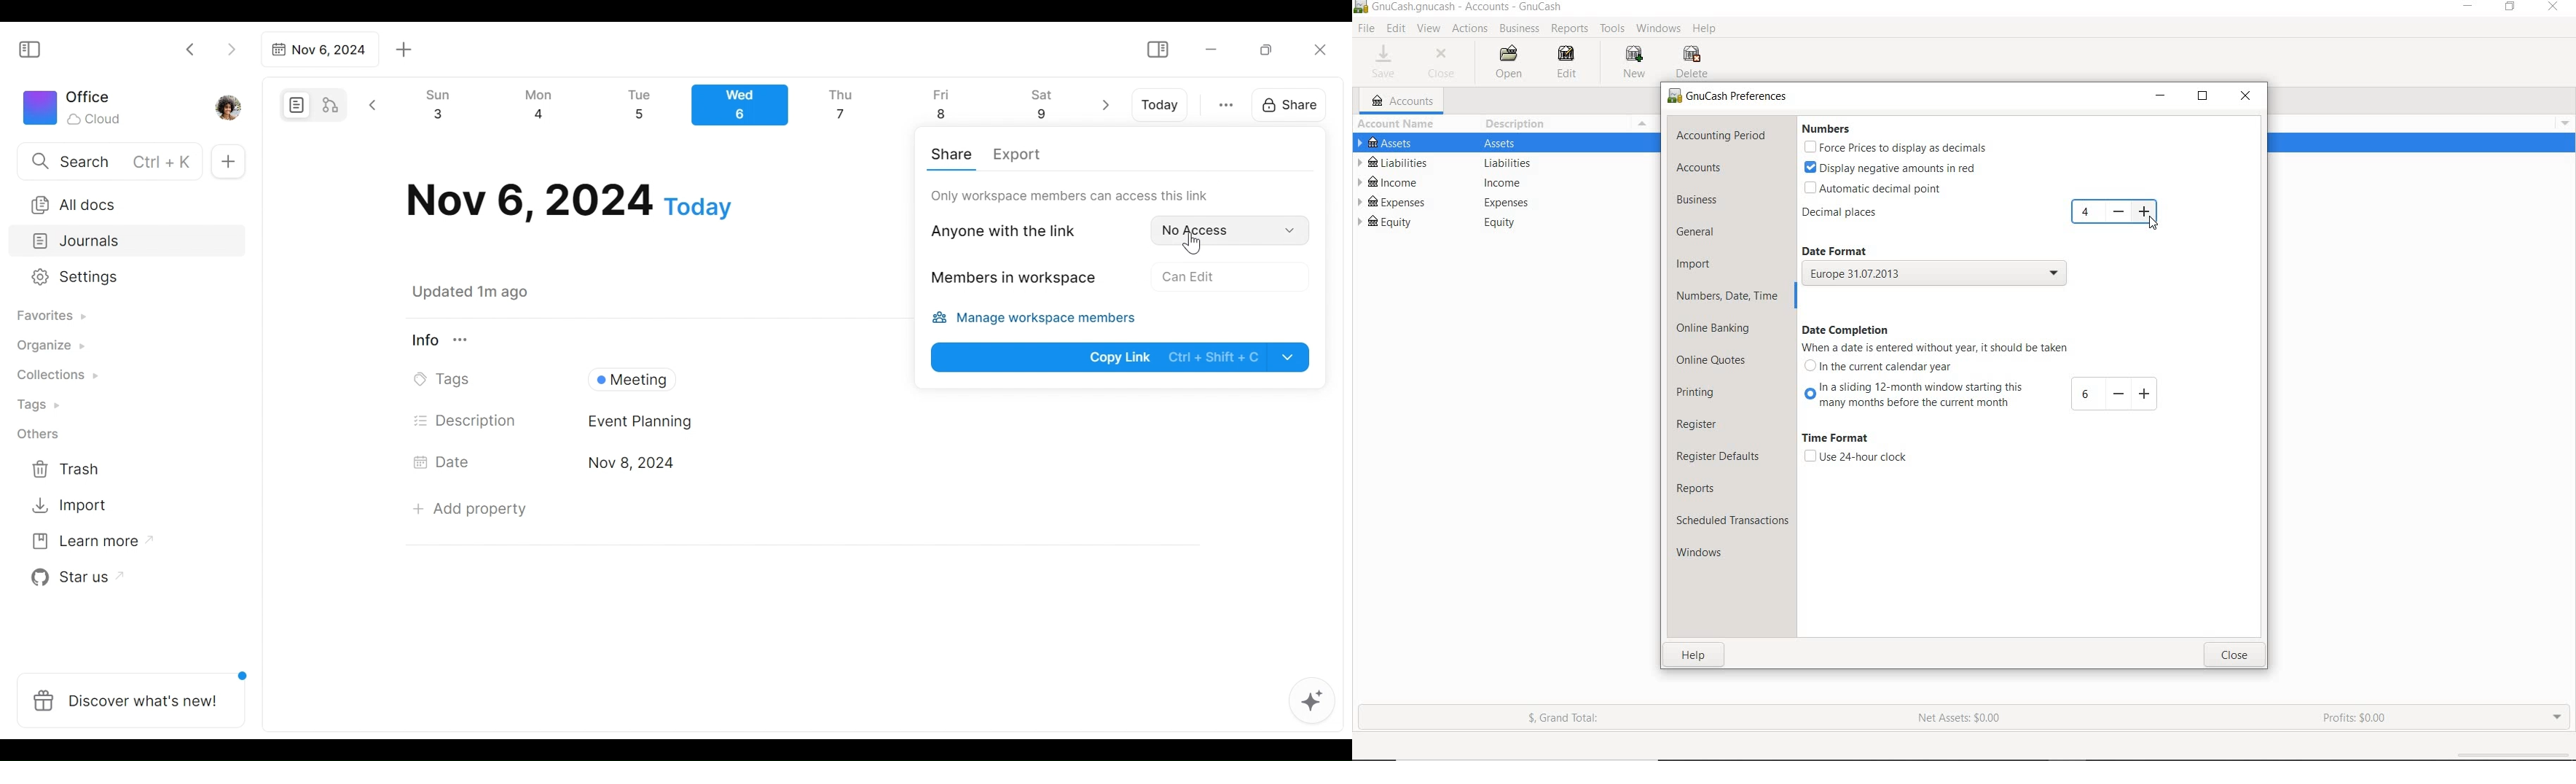 Image resolution: width=2576 pixels, height=784 pixels. Describe the element at coordinates (108, 161) in the screenshot. I see `Search` at that location.